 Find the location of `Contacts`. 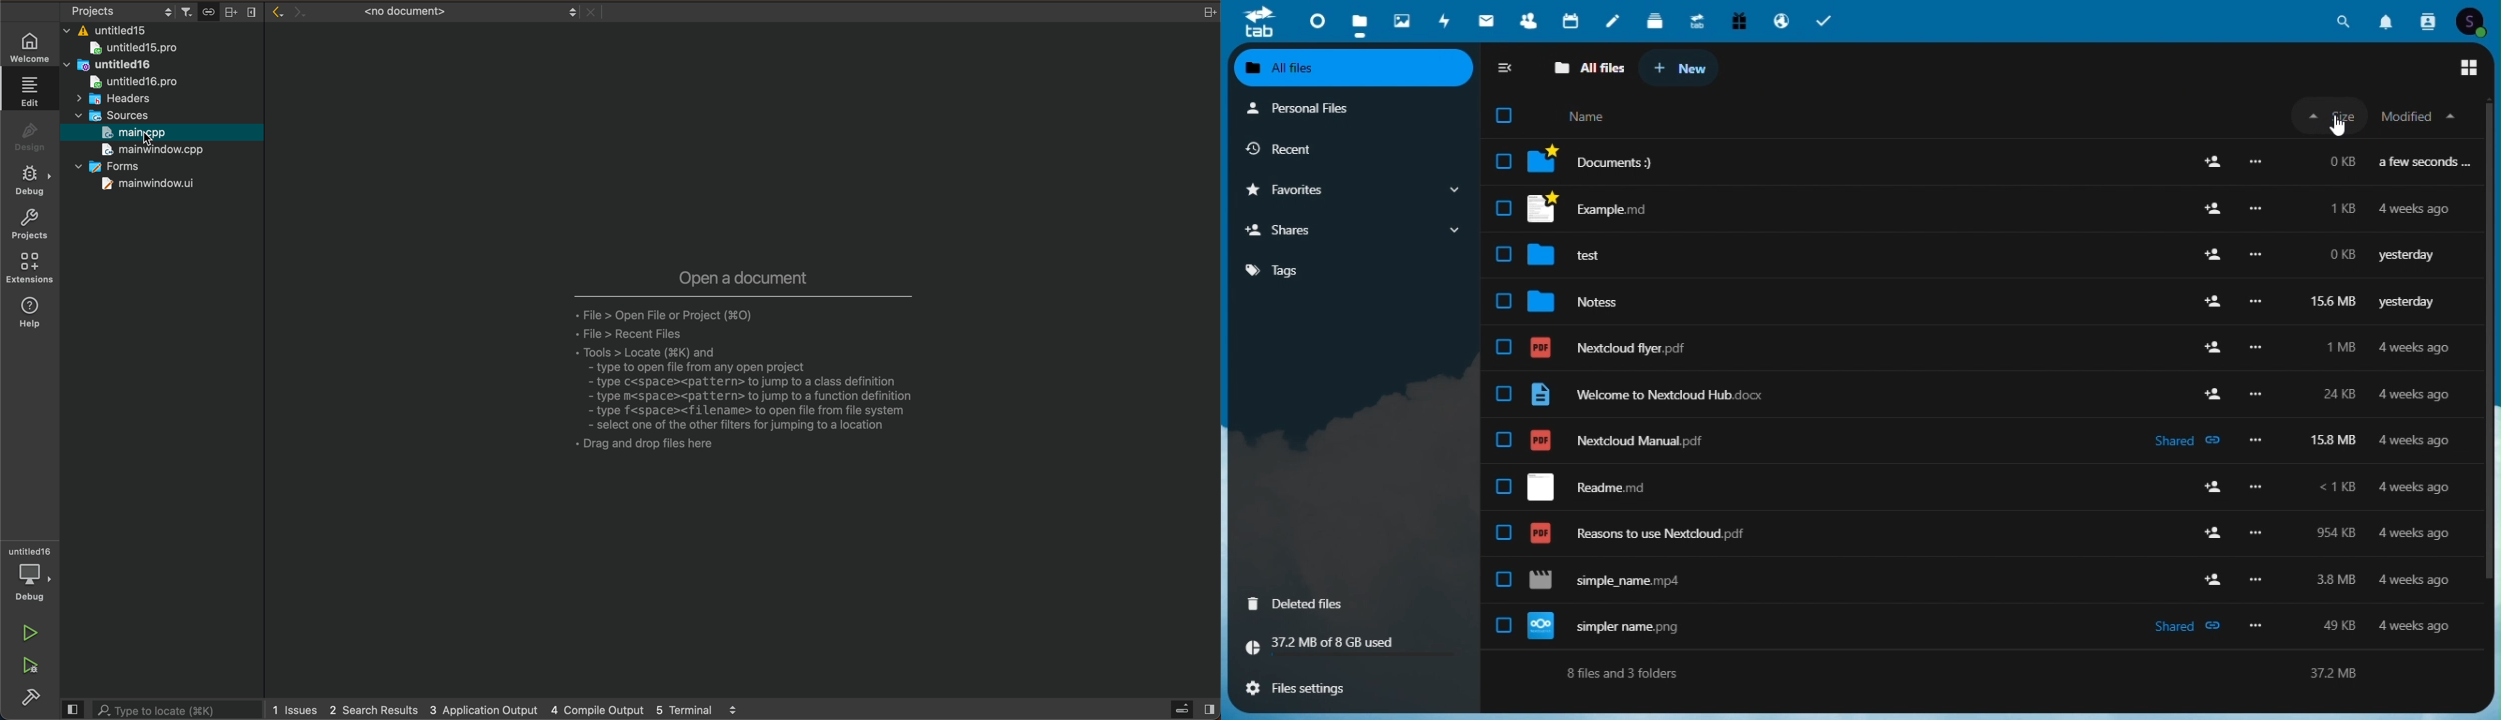

Contacts is located at coordinates (2431, 20).